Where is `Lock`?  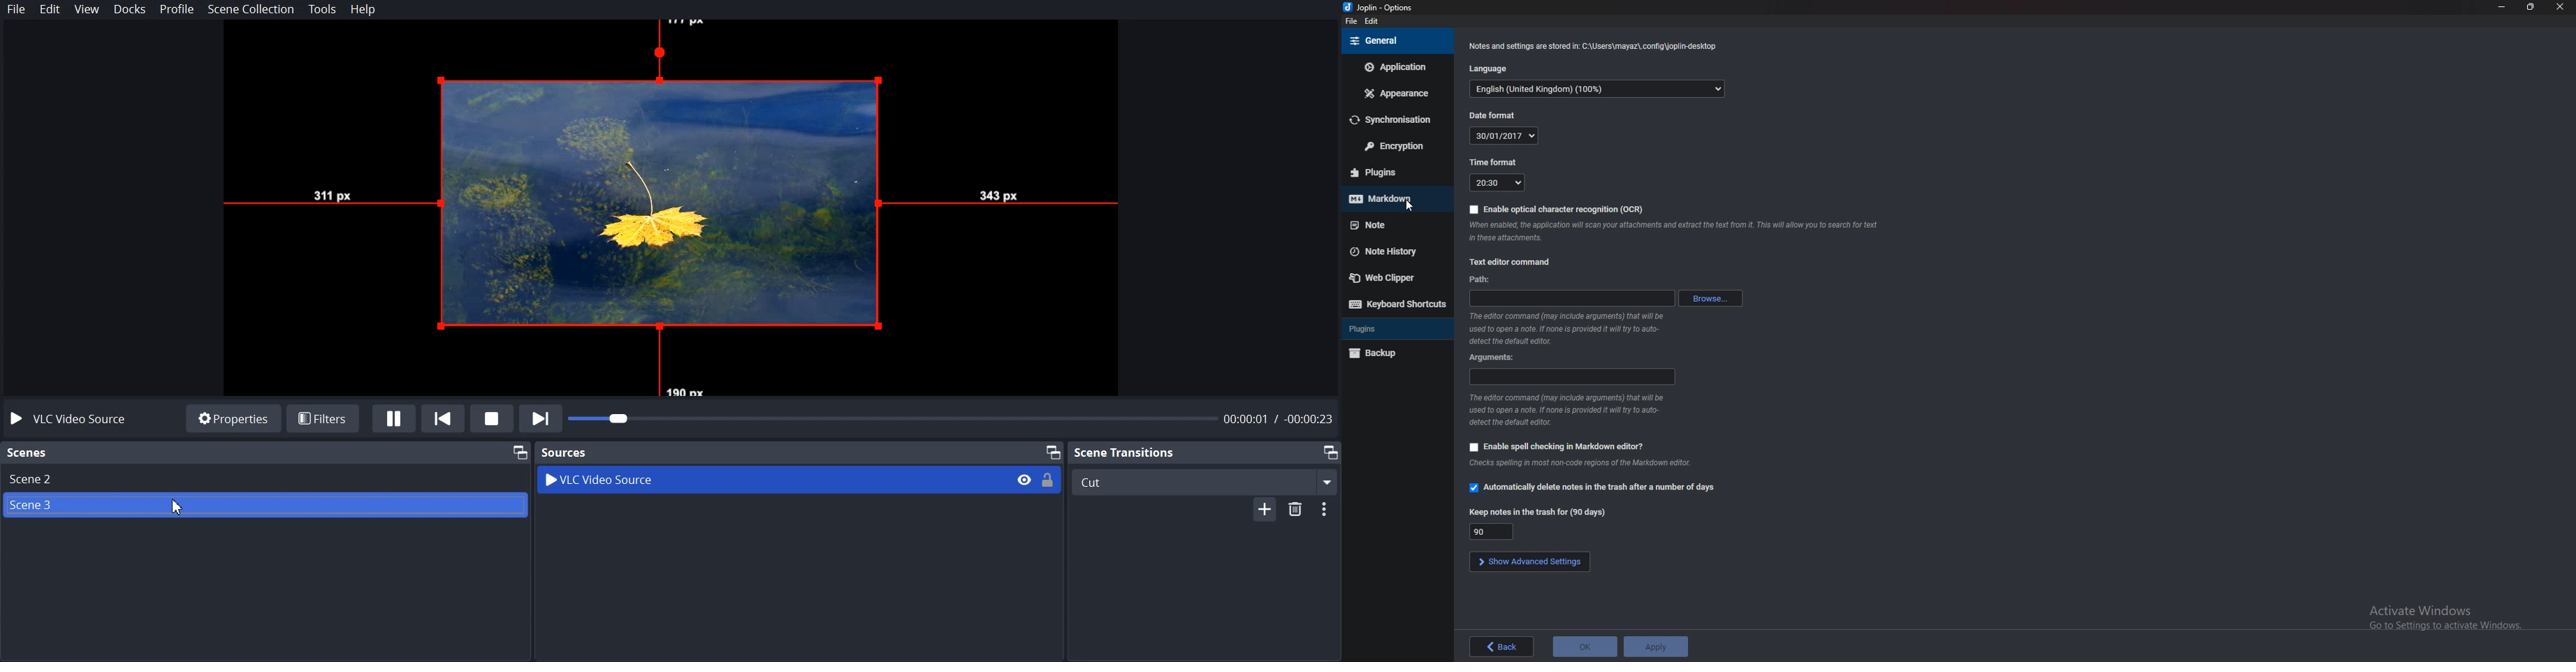
Lock is located at coordinates (1049, 479).